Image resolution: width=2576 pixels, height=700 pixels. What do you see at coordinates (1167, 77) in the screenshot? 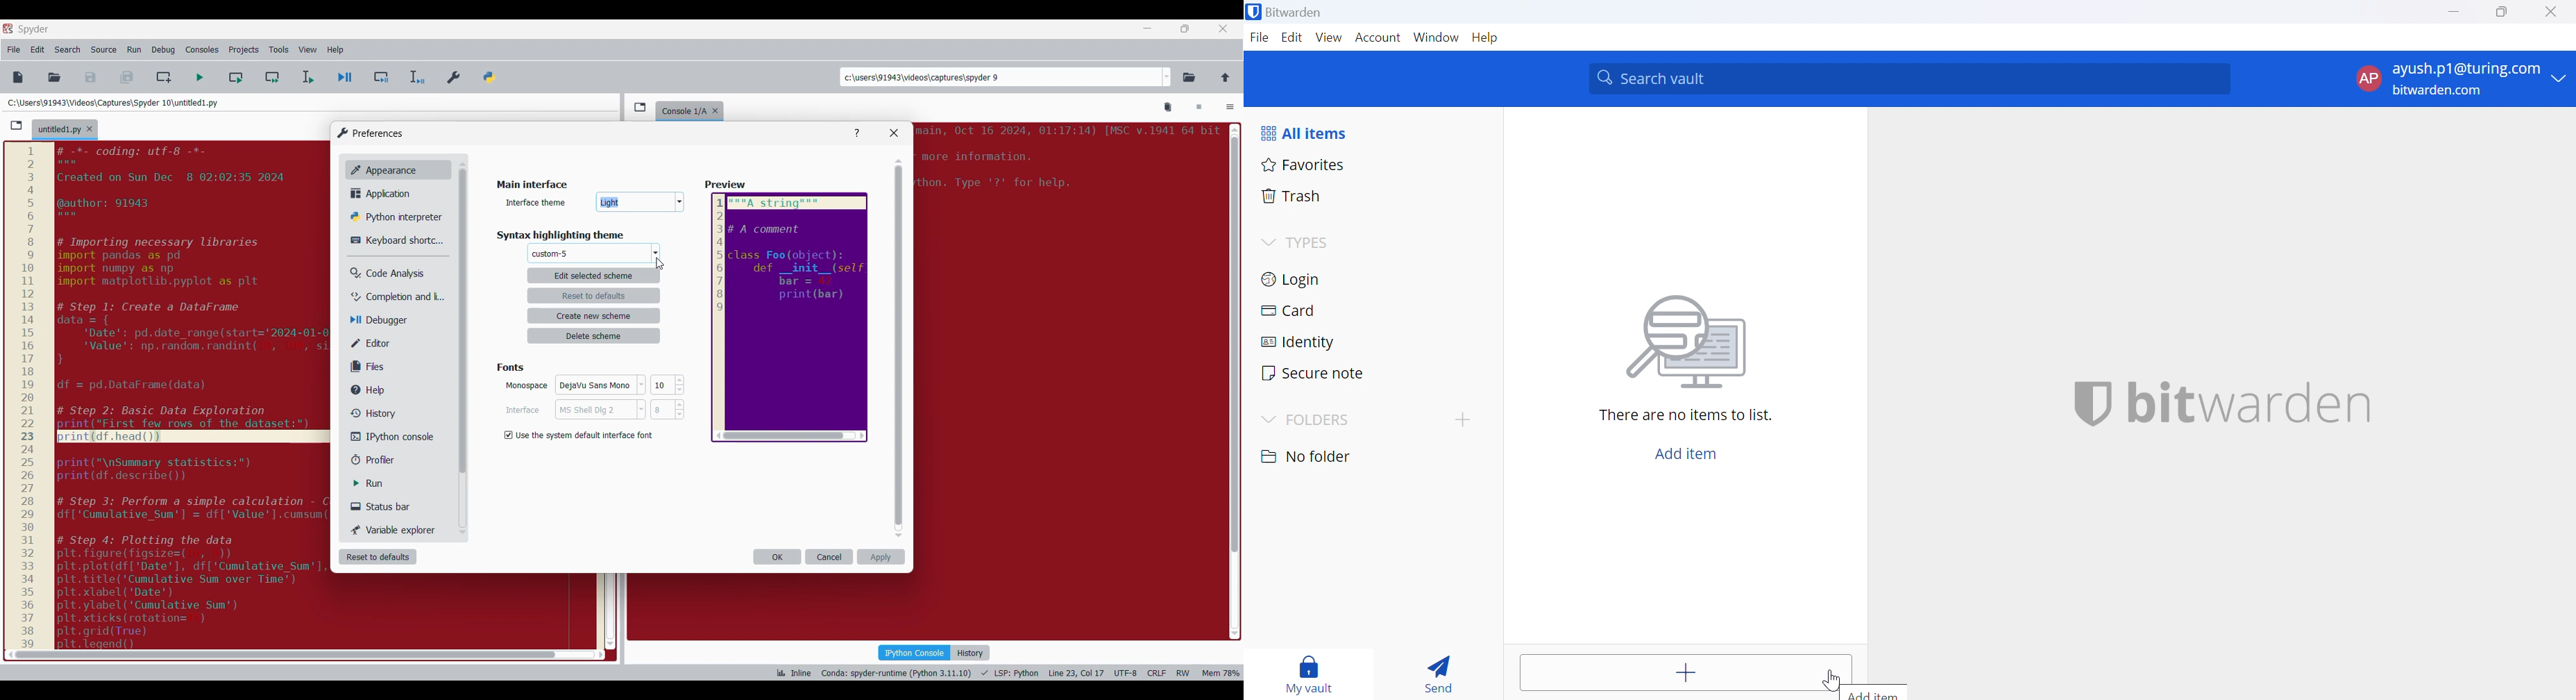
I see `Location options` at bounding box center [1167, 77].